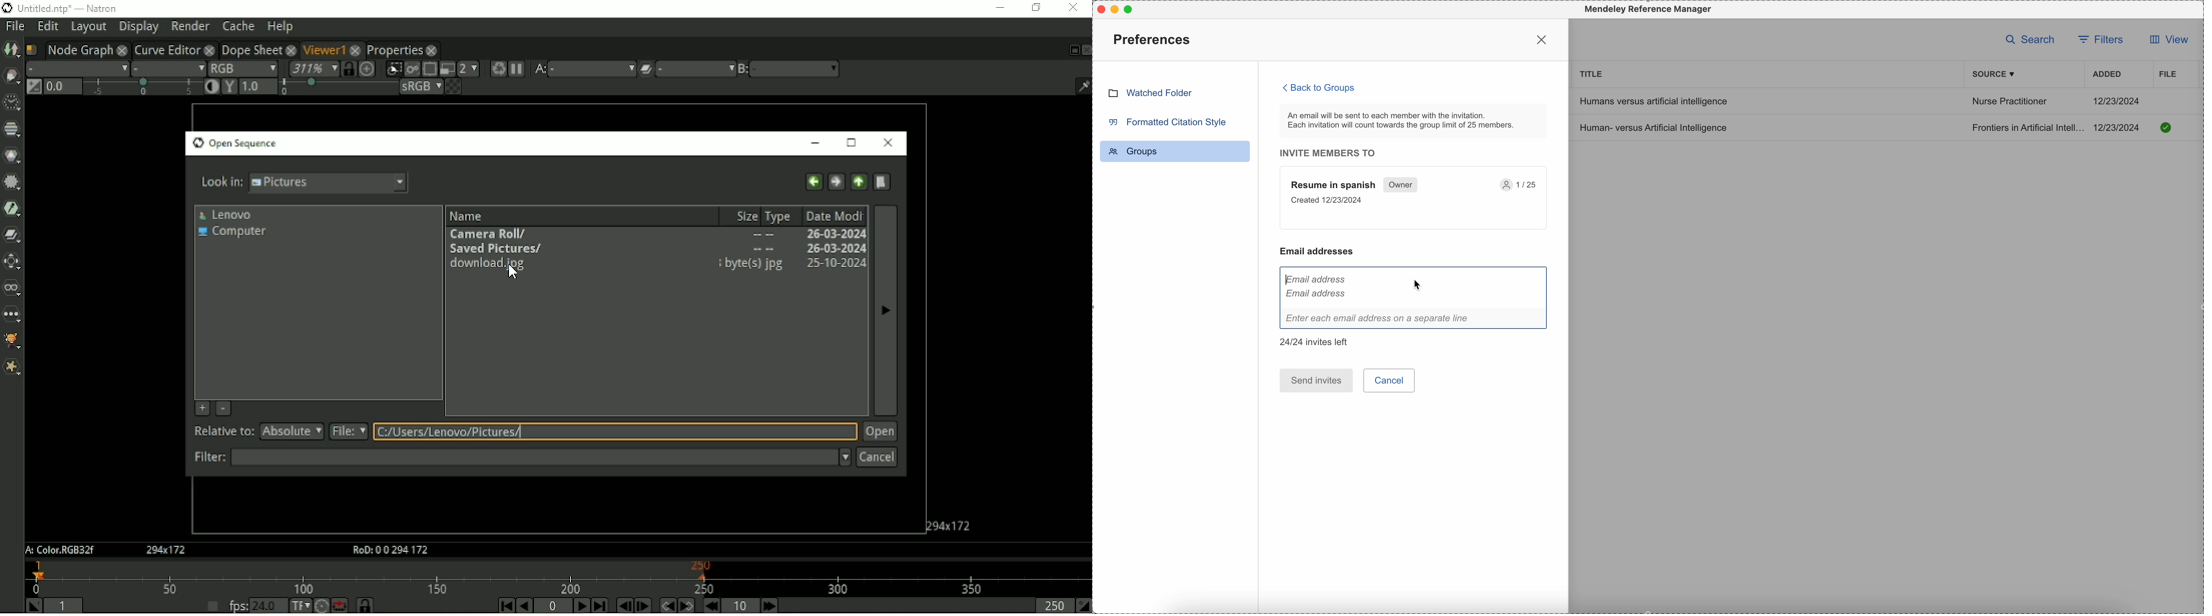 The height and width of the screenshot is (616, 2212). Describe the element at coordinates (236, 143) in the screenshot. I see `Open Sequence` at that location.